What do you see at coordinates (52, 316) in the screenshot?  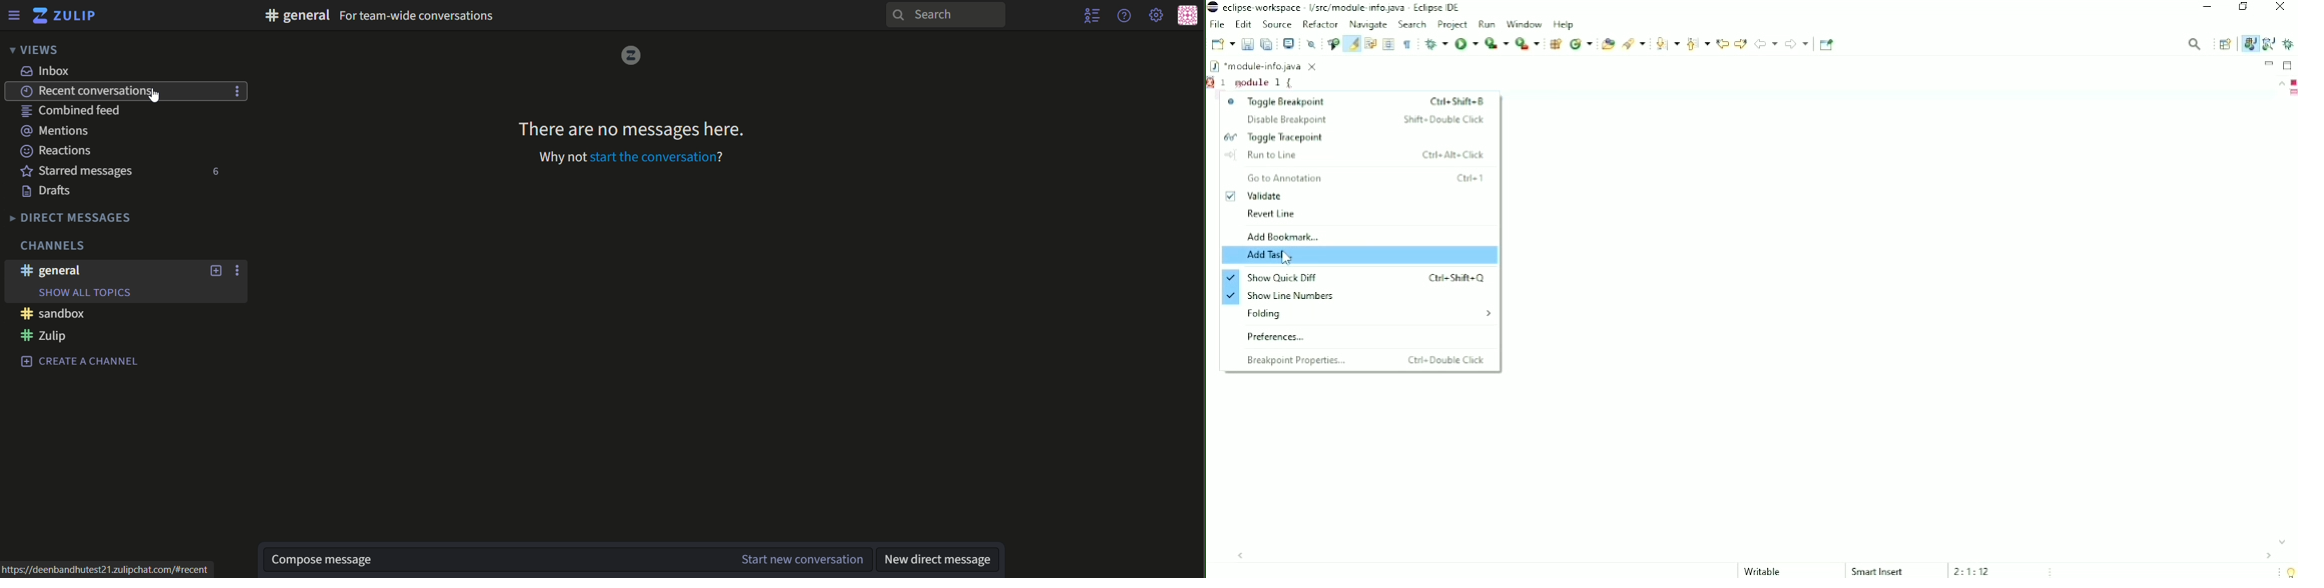 I see `text` at bounding box center [52, 316].